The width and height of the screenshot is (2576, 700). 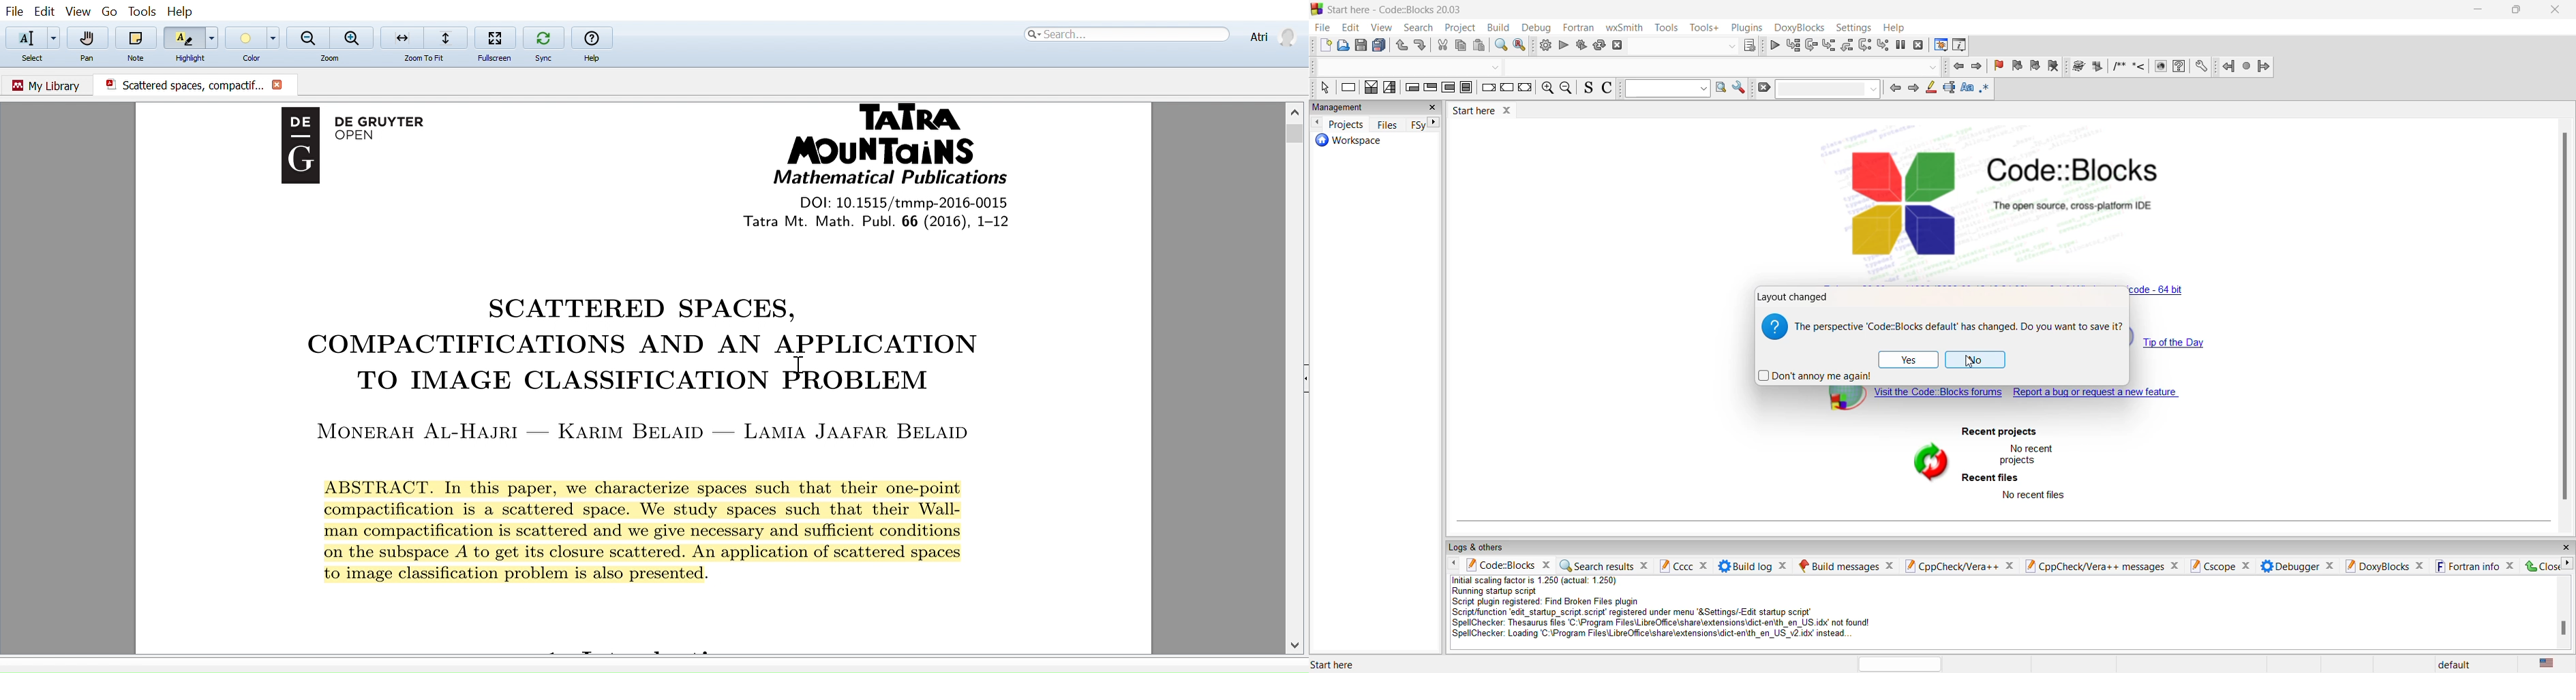 What do you see at coordinates (2183, 67) in the screenshot?
I see `faq` at bounding box center [2183, 67].